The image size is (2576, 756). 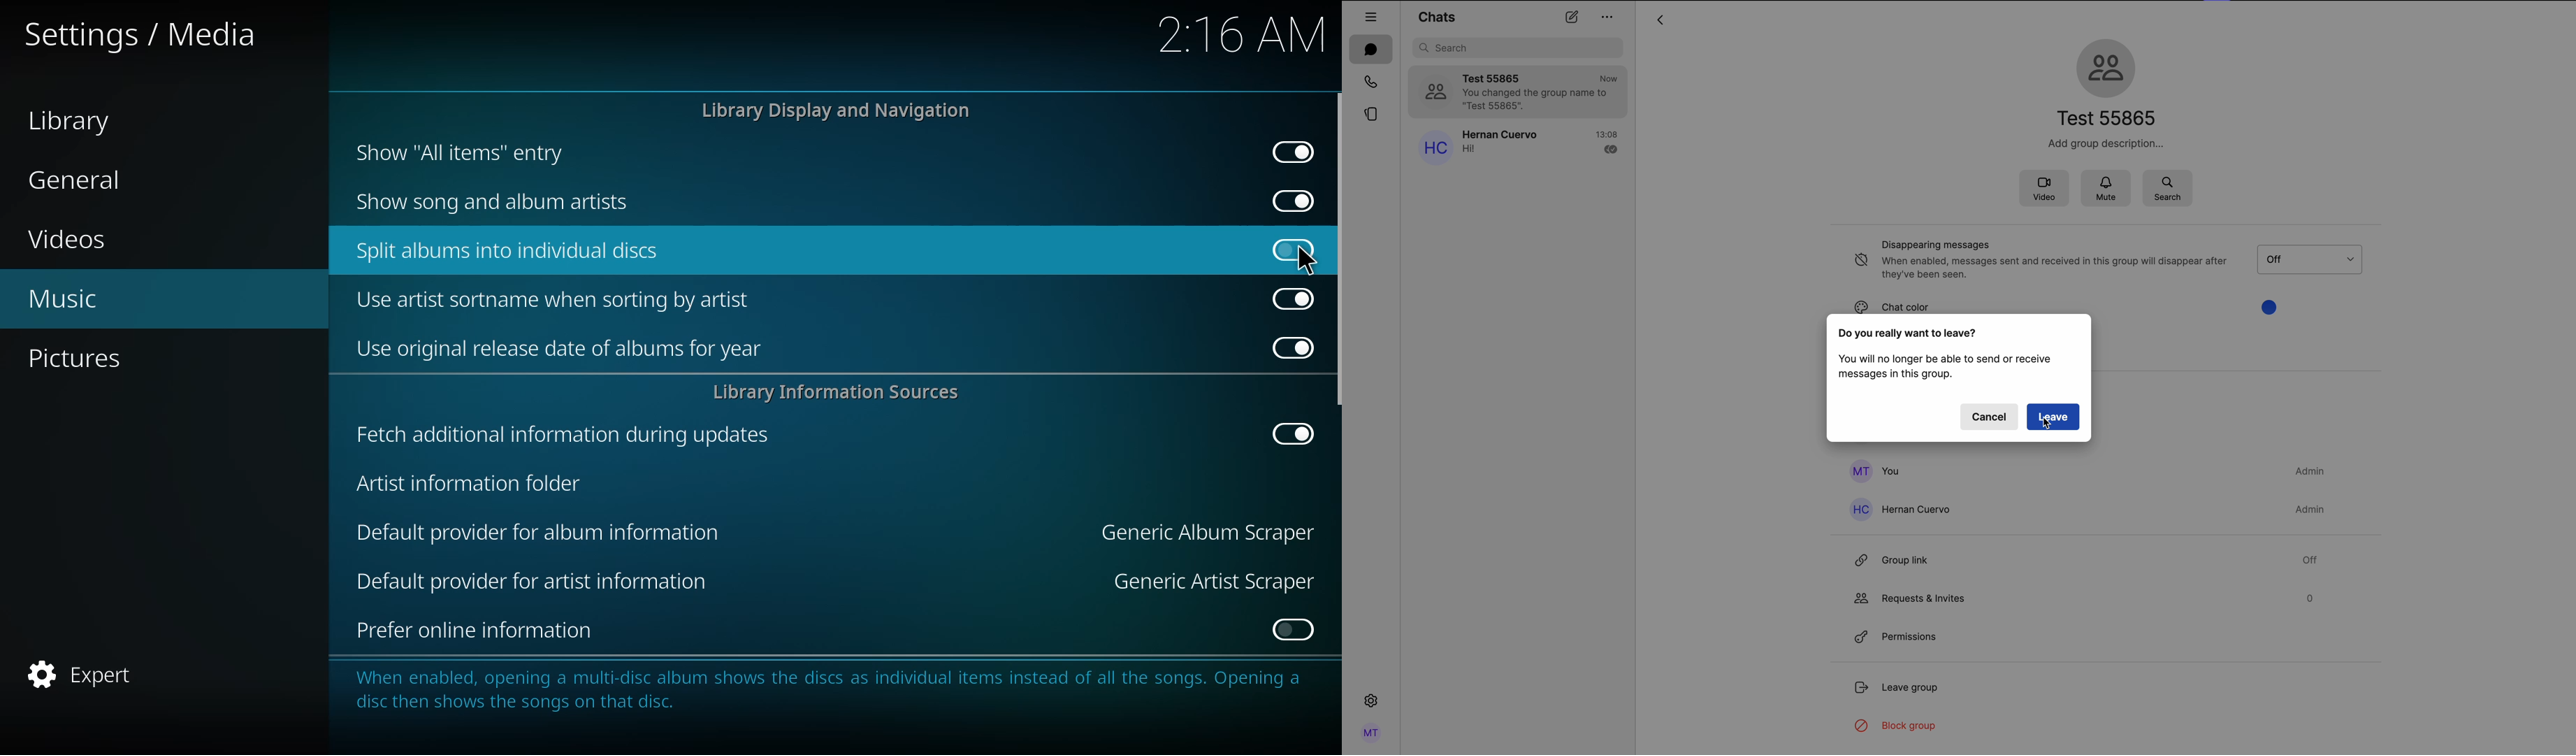 What do you see at coordinates (1285, 346) in the screenshot?
I see `enabled` at bounding box center [1285, 346].